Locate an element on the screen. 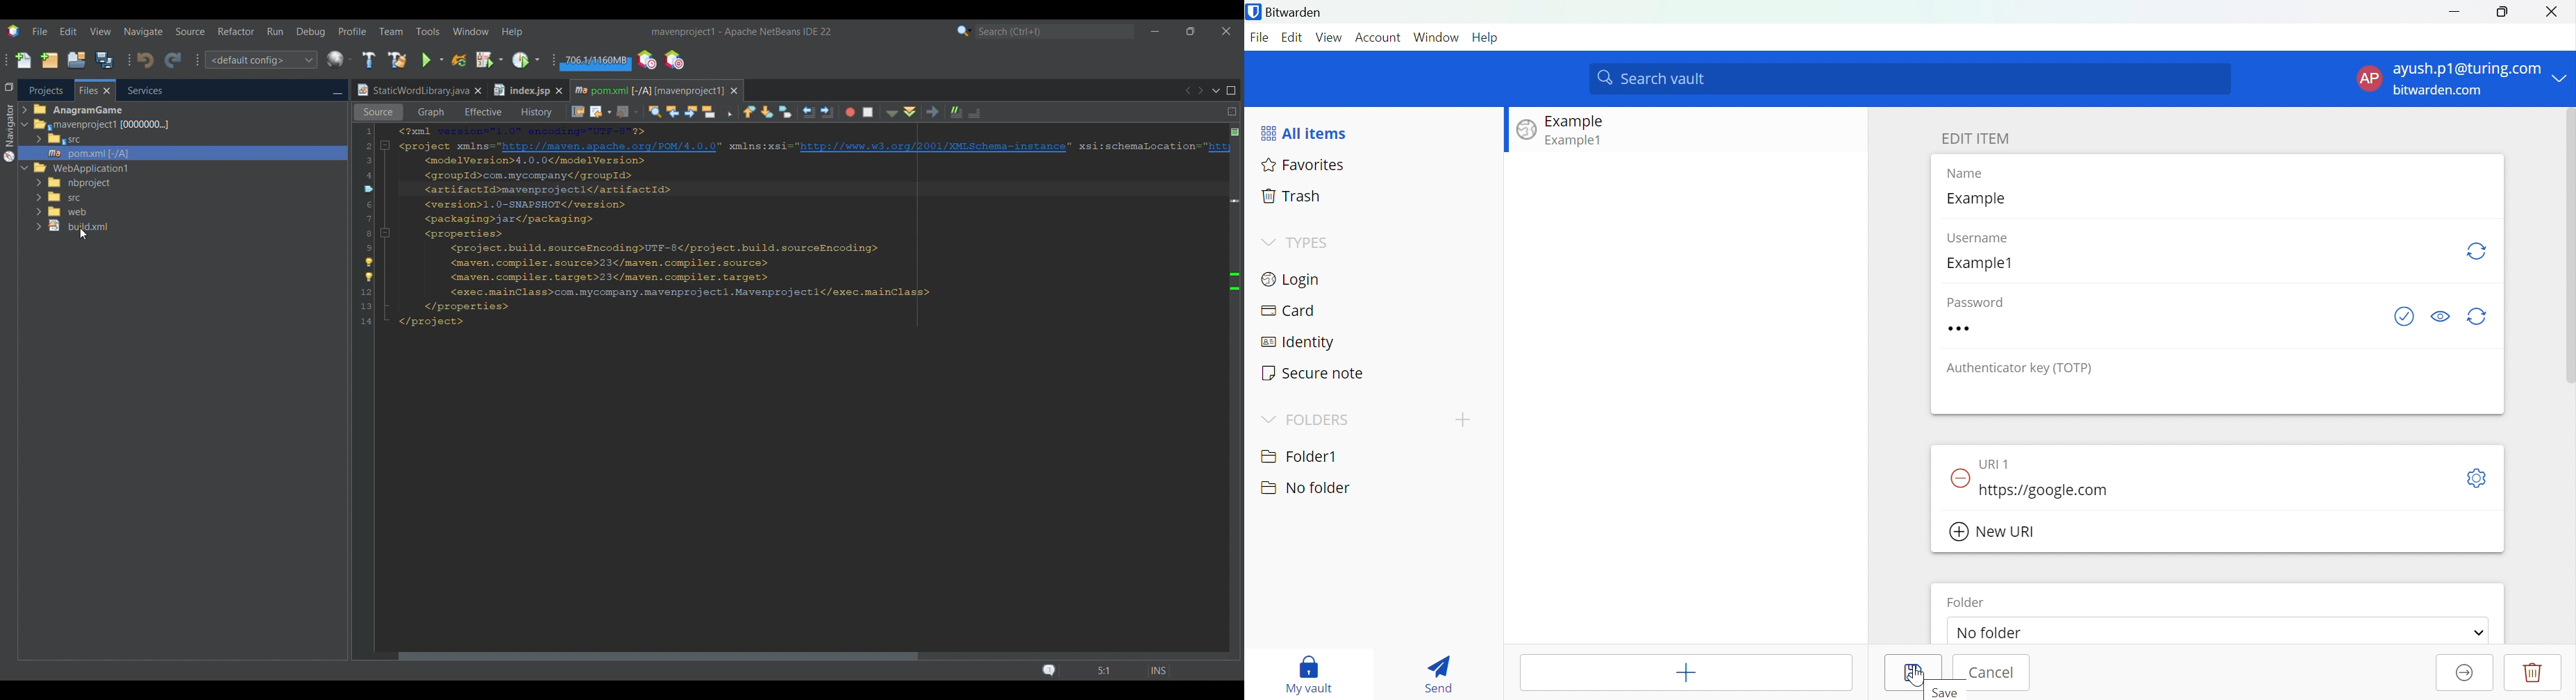  Markers is located at coordinates (1234, 569).